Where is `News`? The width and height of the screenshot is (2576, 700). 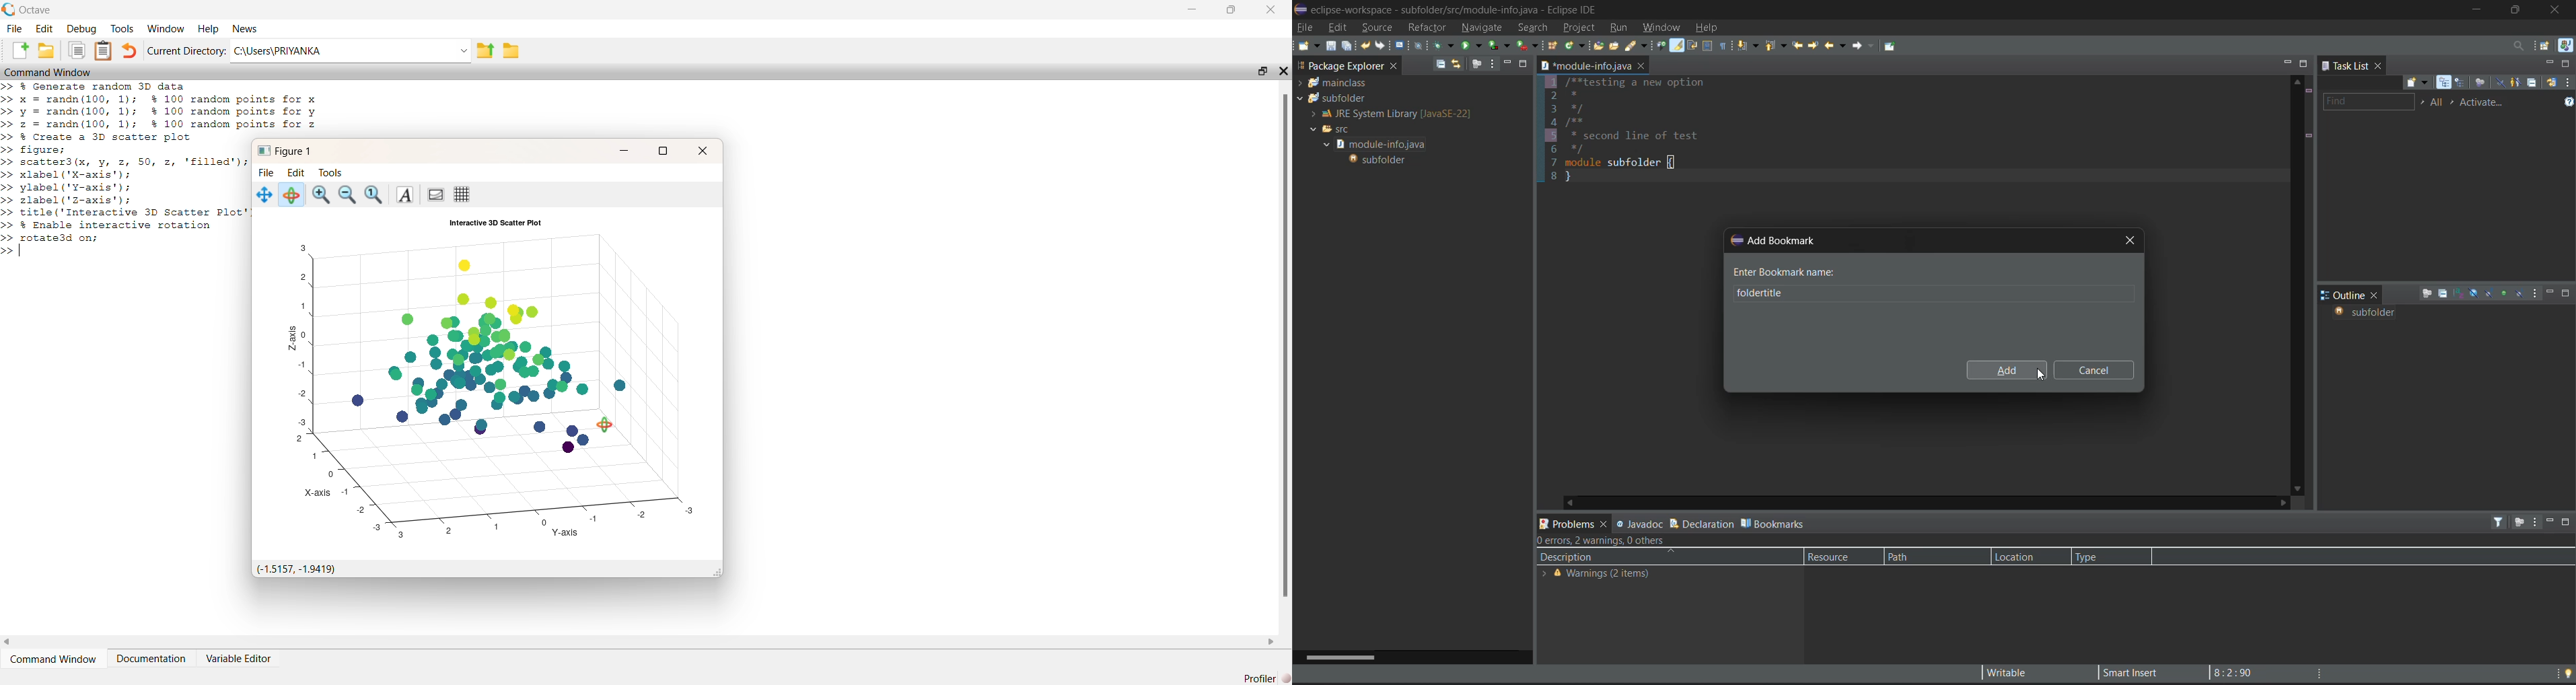
News is located at coordinates (246, 29).